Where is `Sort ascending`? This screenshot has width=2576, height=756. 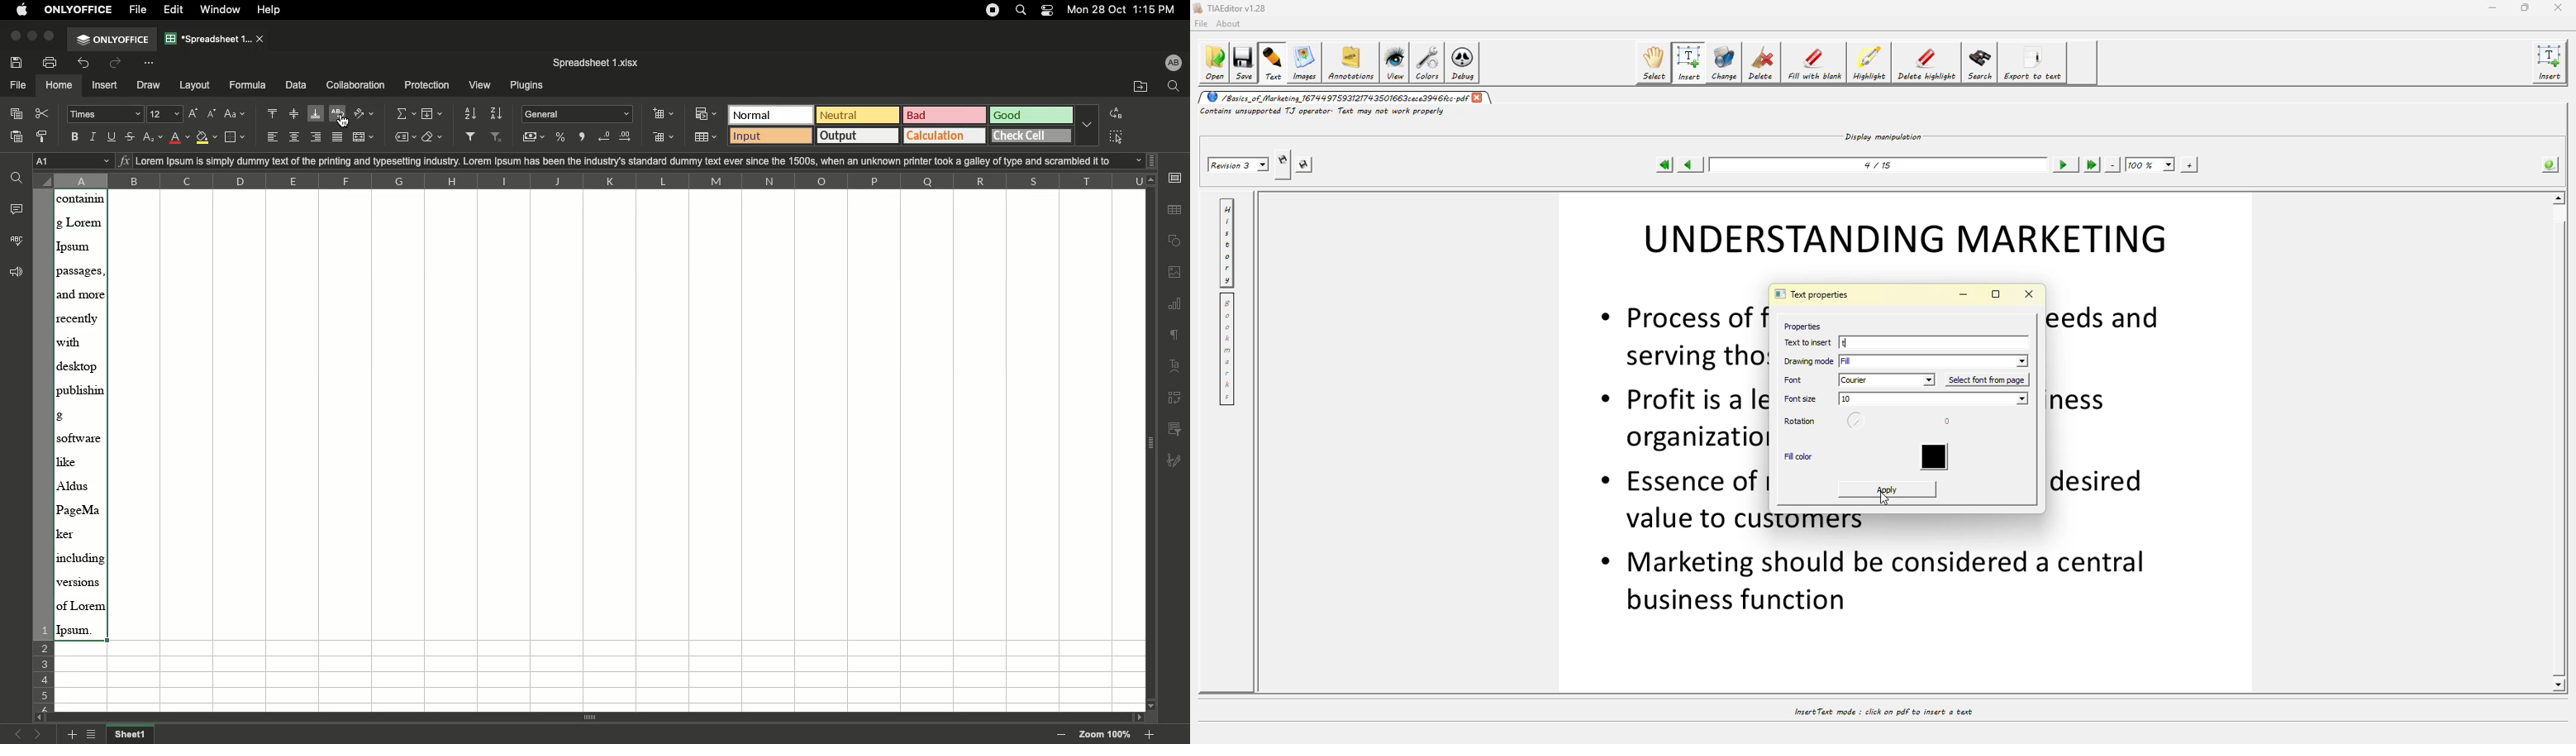 Sort ascending is located at coordinates (471, 113).